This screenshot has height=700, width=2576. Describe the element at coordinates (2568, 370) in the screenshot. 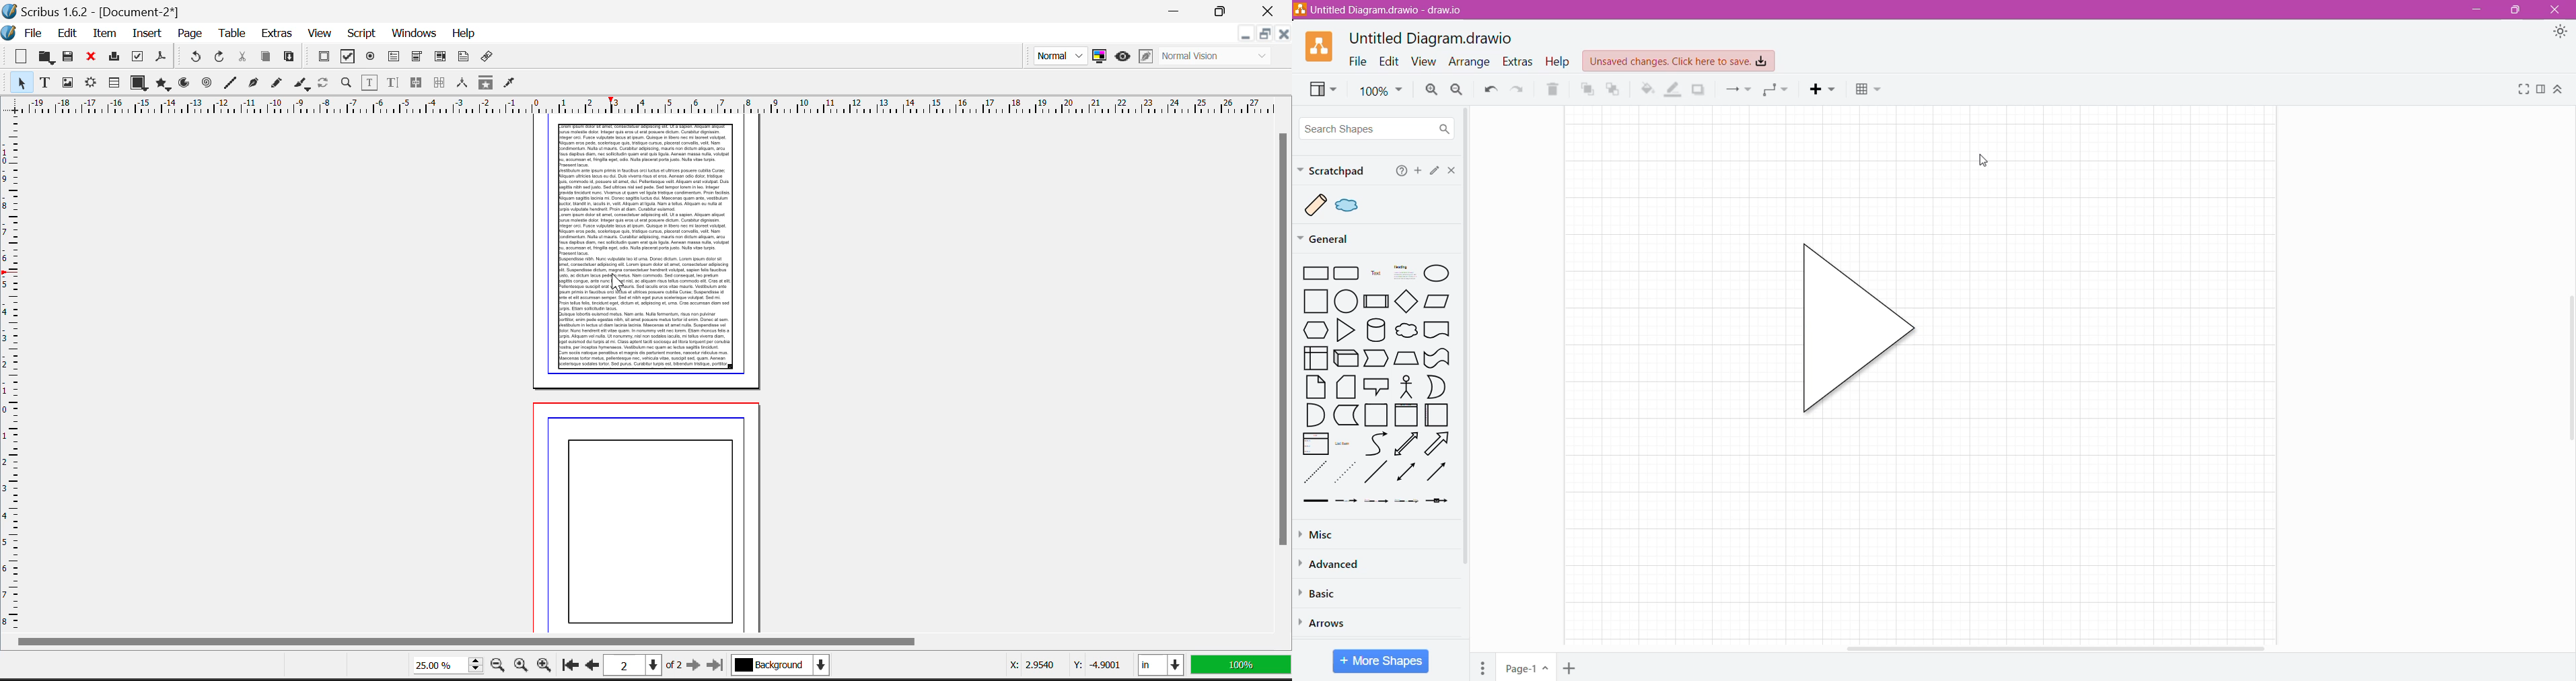

I see `Vertical Scroll Bar` at that location.